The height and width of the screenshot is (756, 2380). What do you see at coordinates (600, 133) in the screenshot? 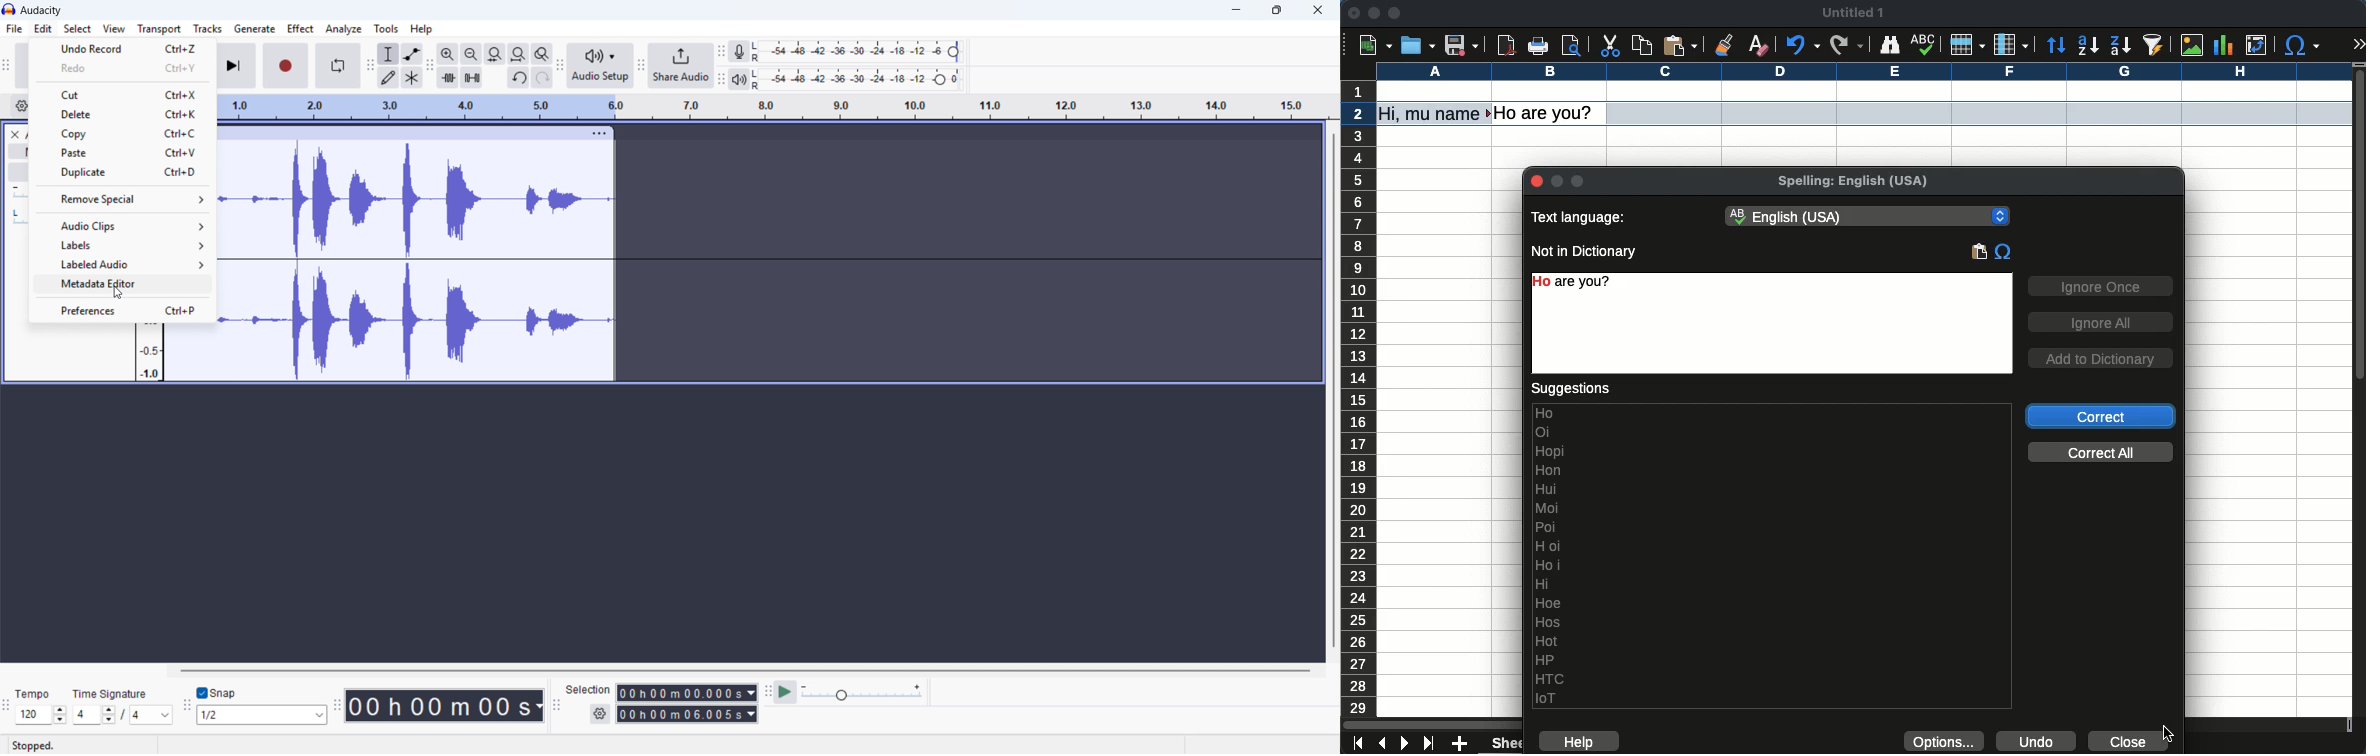
I see `track options` at bounding box center [600, 133].